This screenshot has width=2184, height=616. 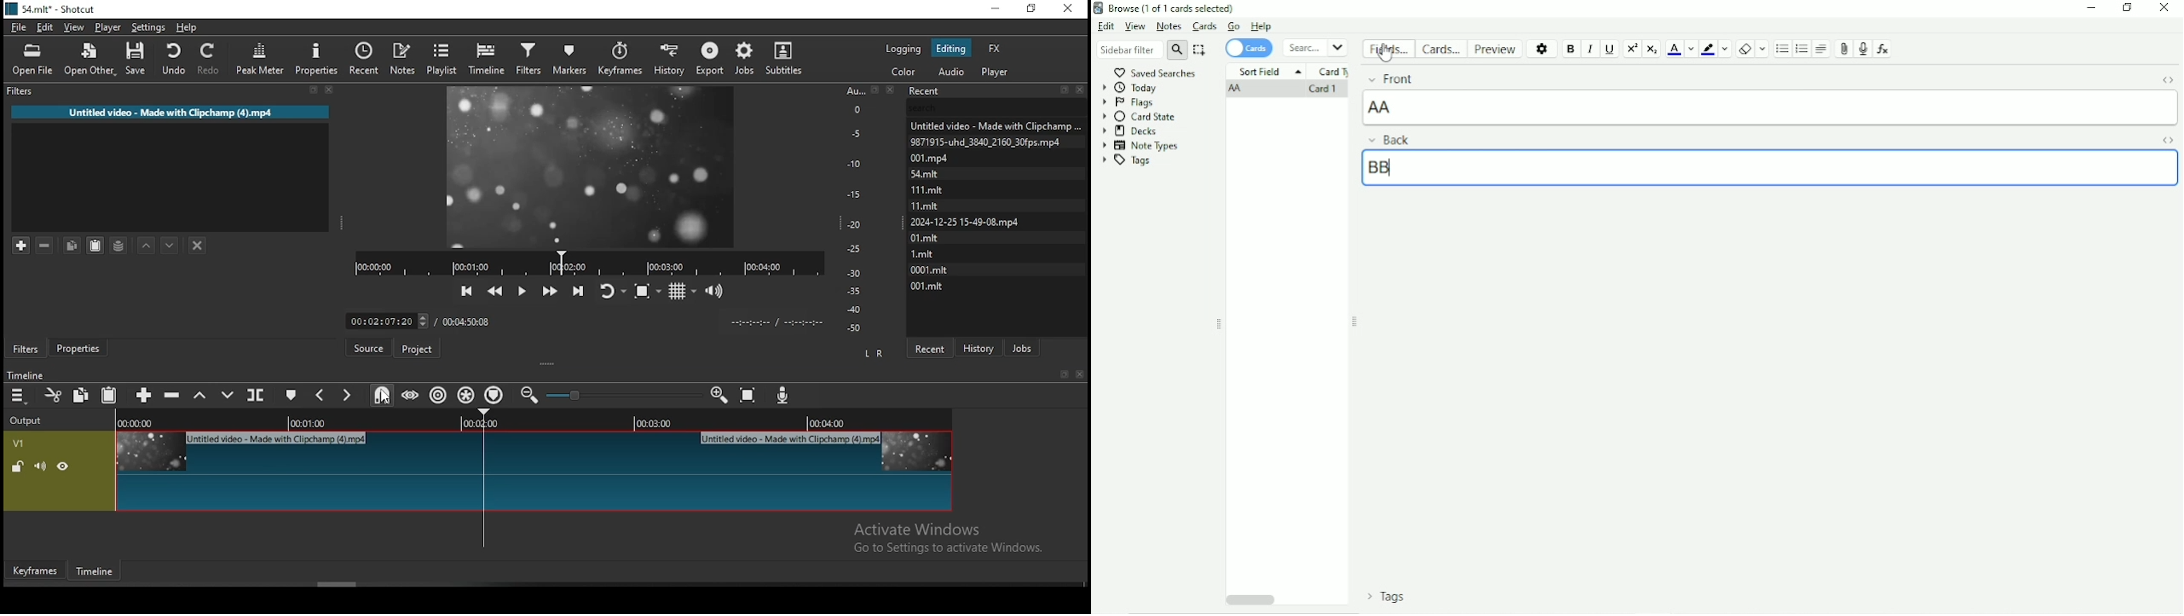 I want to click on Select, so click(x=1200, y=50).